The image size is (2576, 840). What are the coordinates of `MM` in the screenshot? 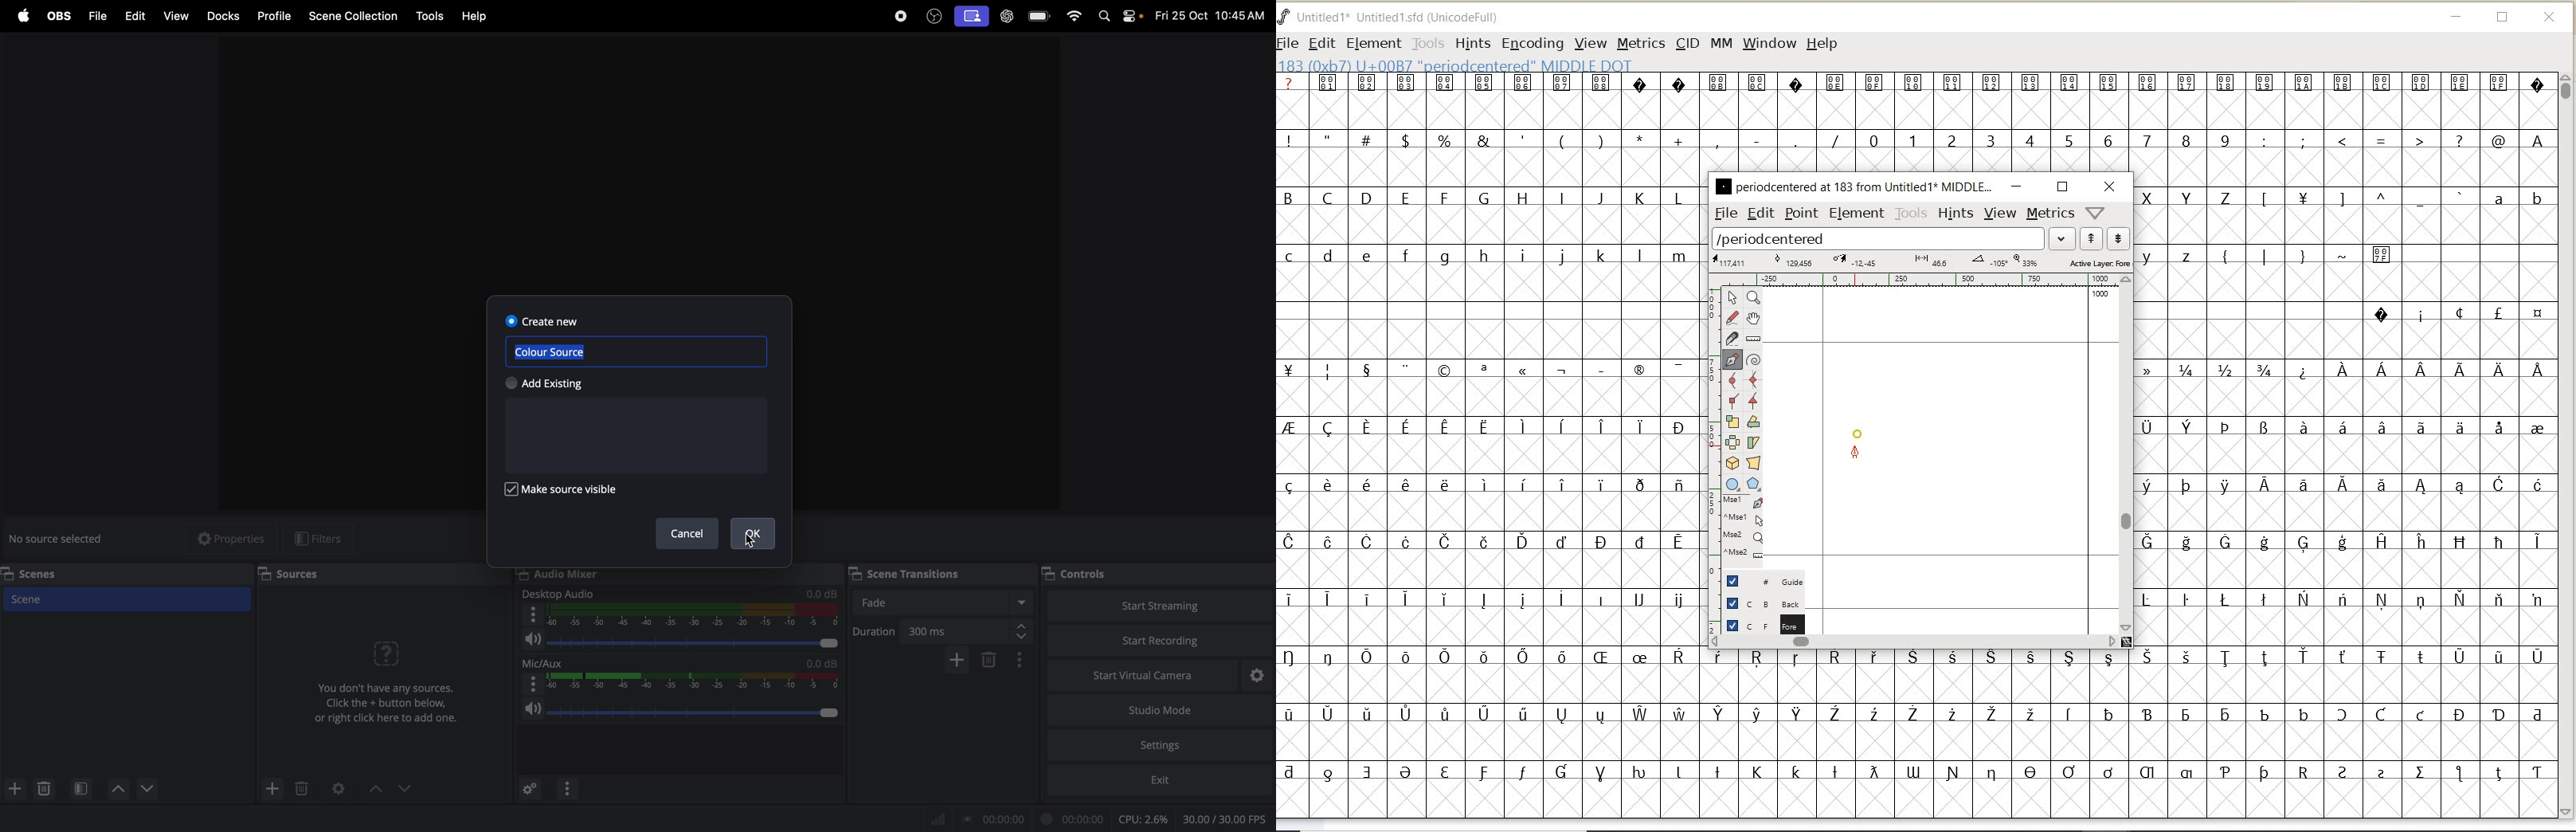 It's located at (1721, 44).